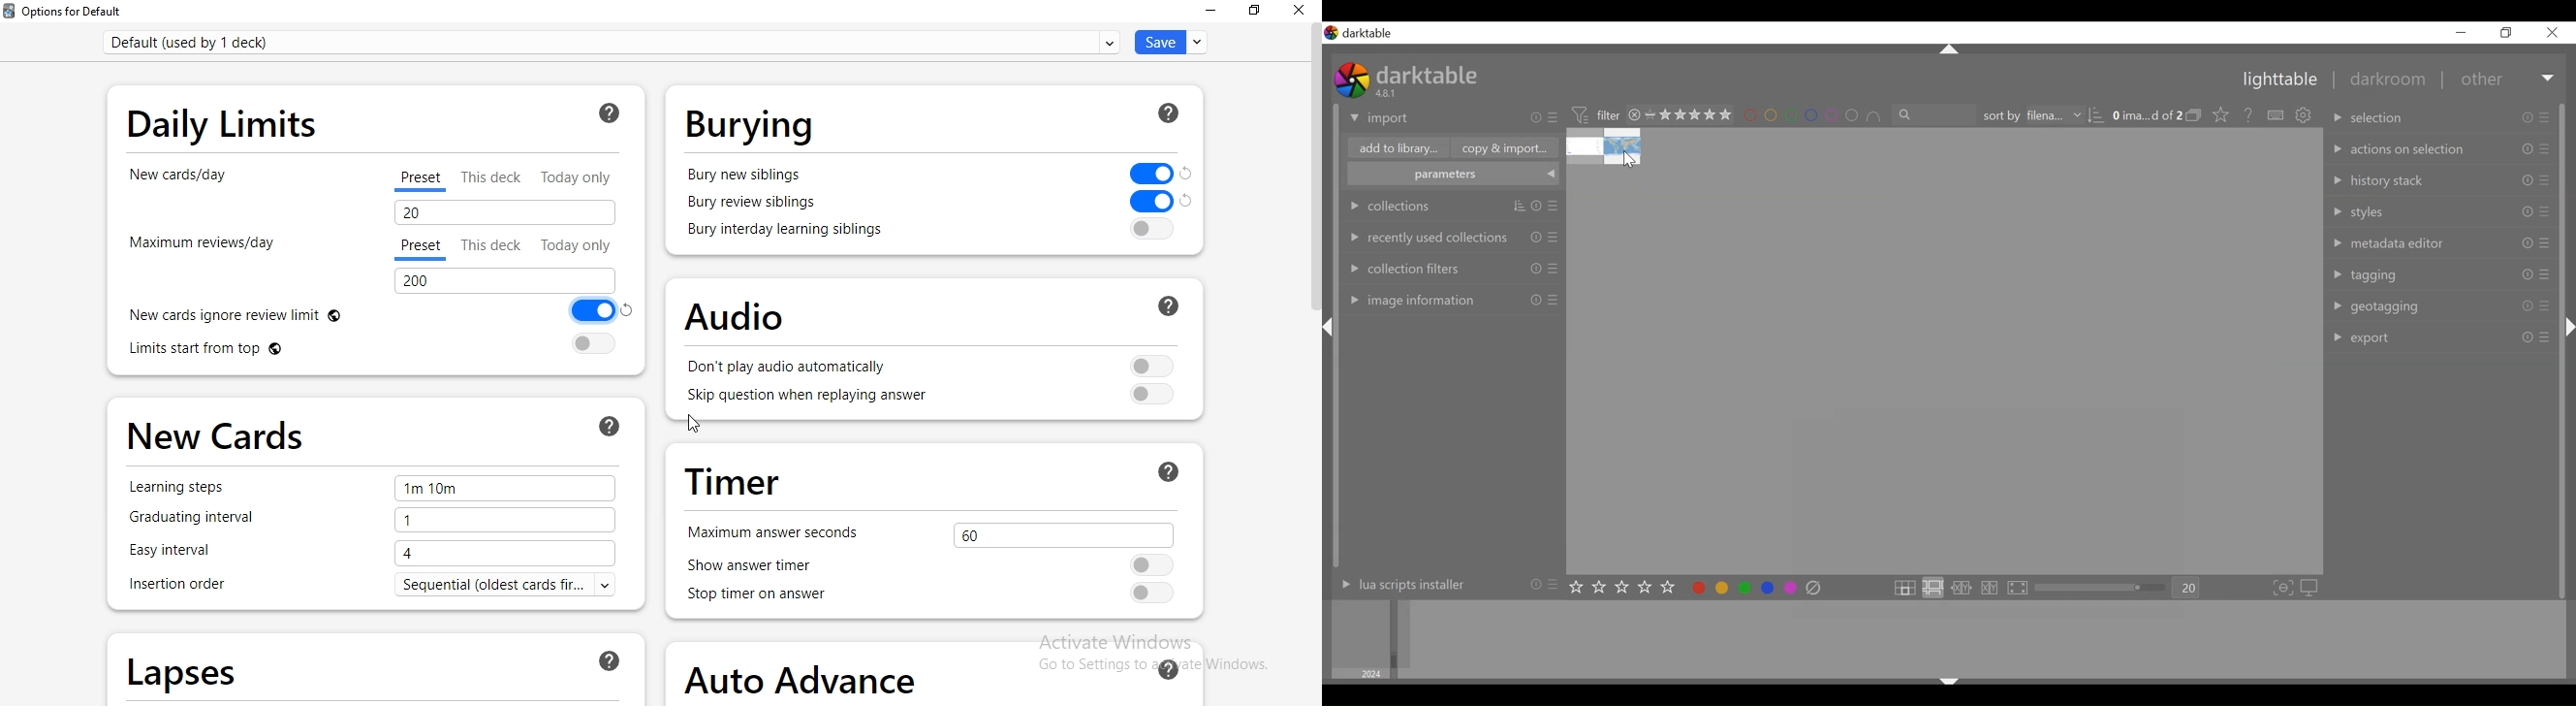  I want to click on , so click(1536, 207).